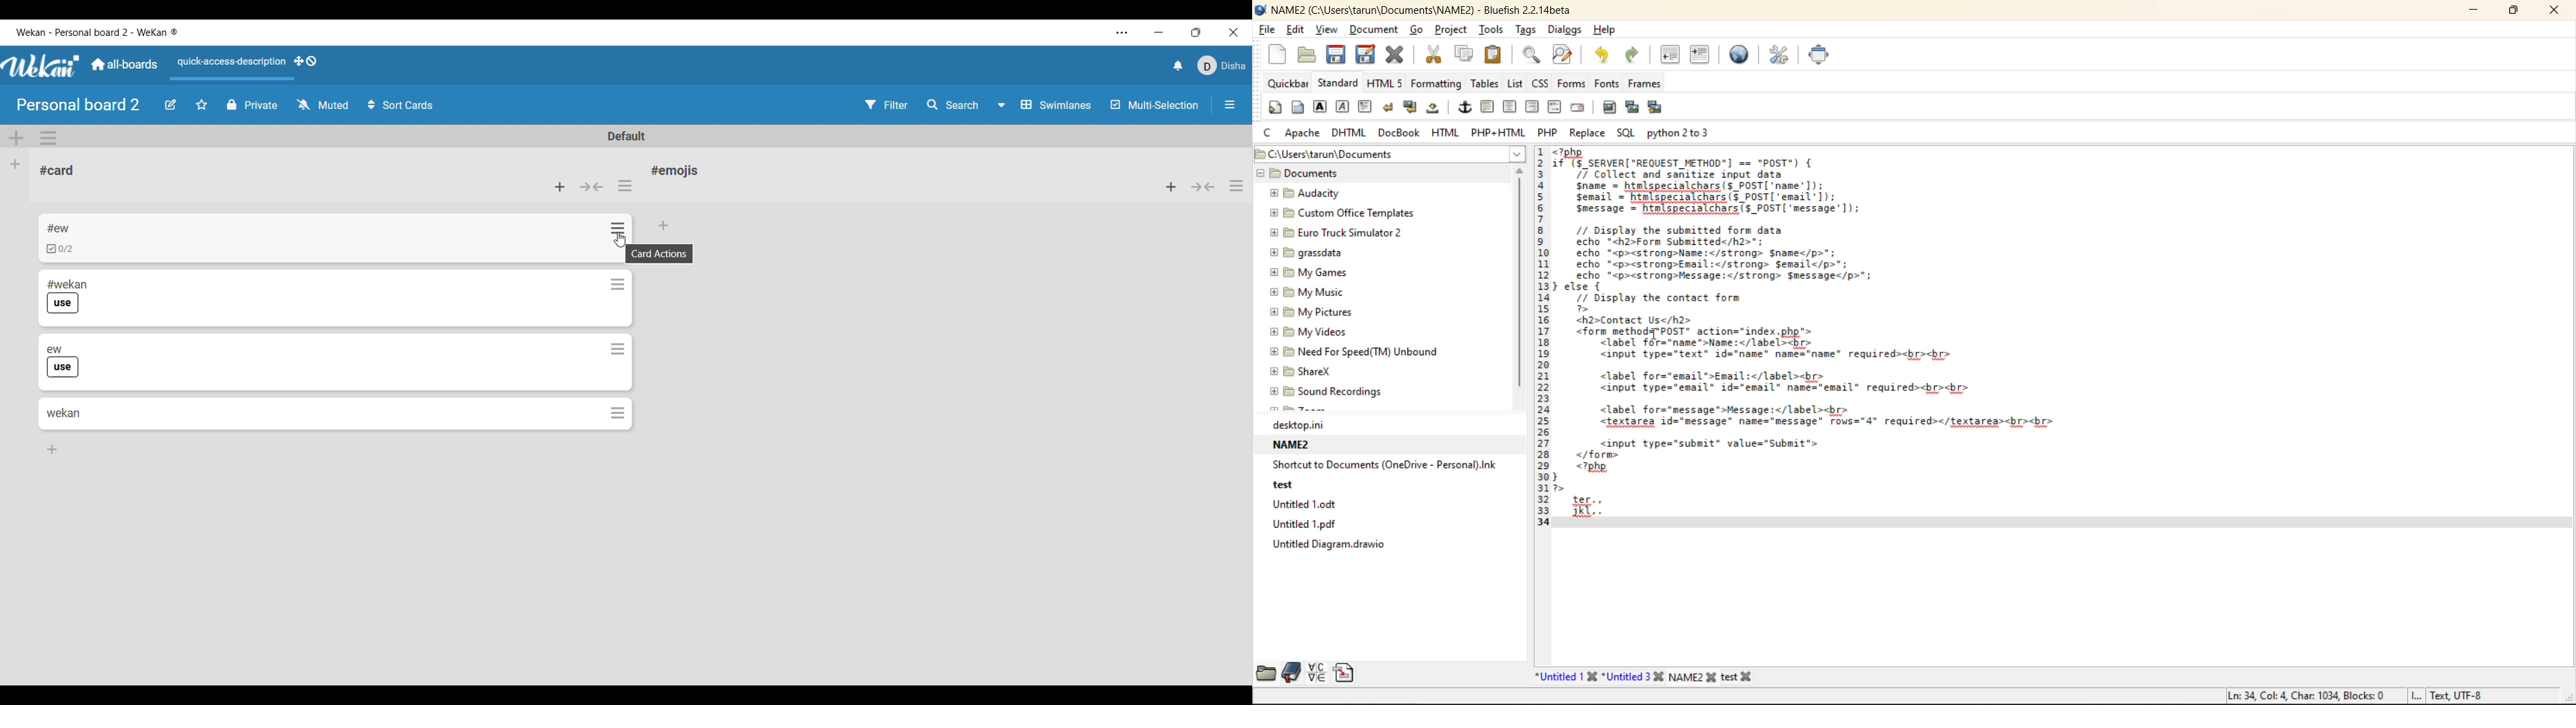 The image size is (2576, 728). I want to click on Swimlane and other board view options, so click(1046, 105).